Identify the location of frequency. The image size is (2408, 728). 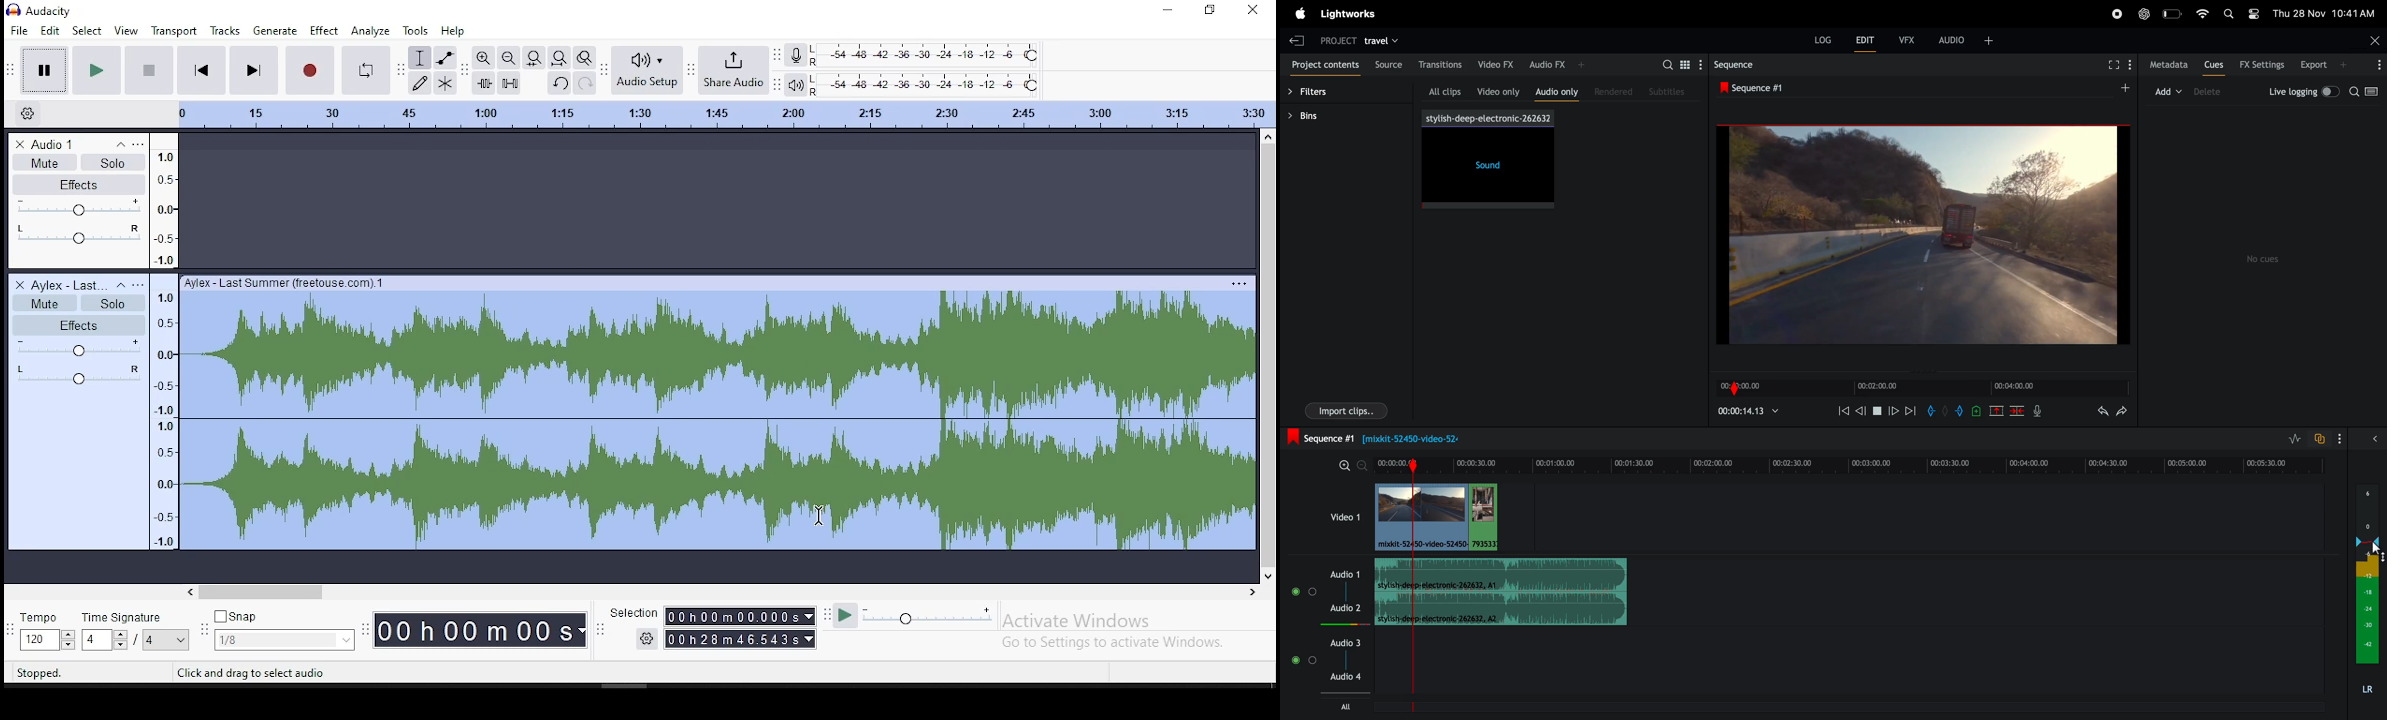
(164, 200).